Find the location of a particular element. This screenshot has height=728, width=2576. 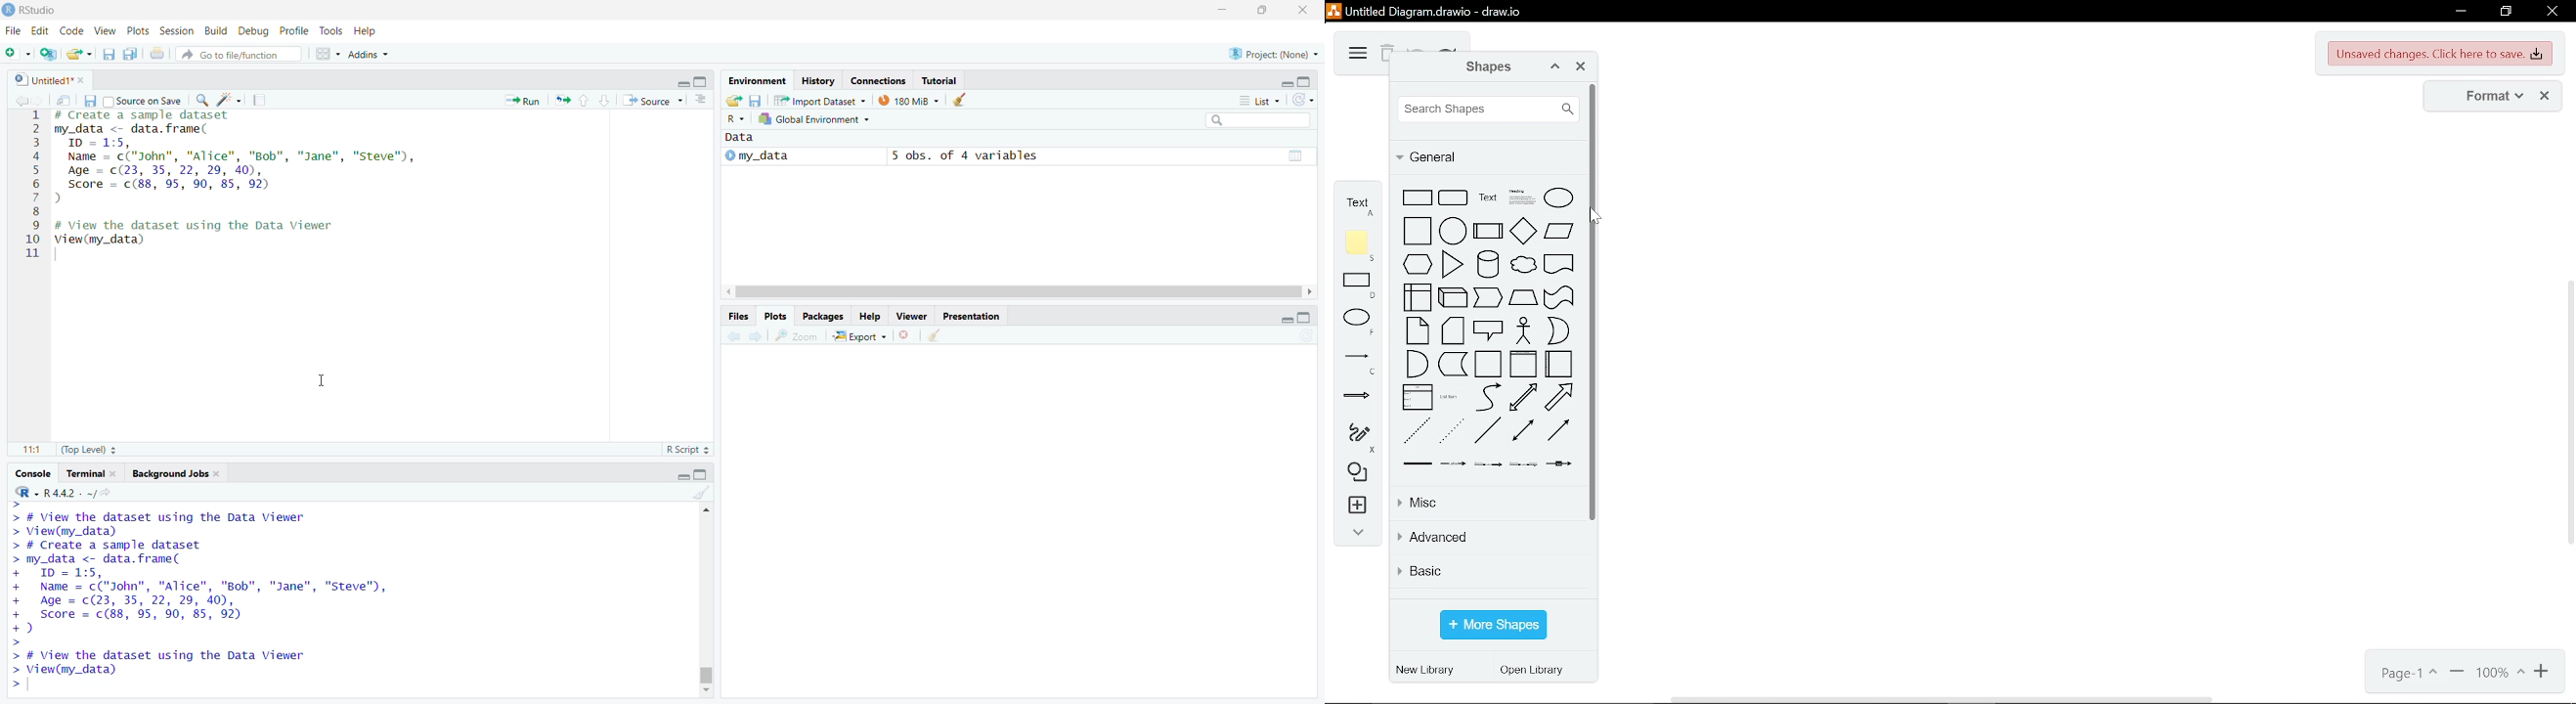

callout is located at coordinates (1488, 330).